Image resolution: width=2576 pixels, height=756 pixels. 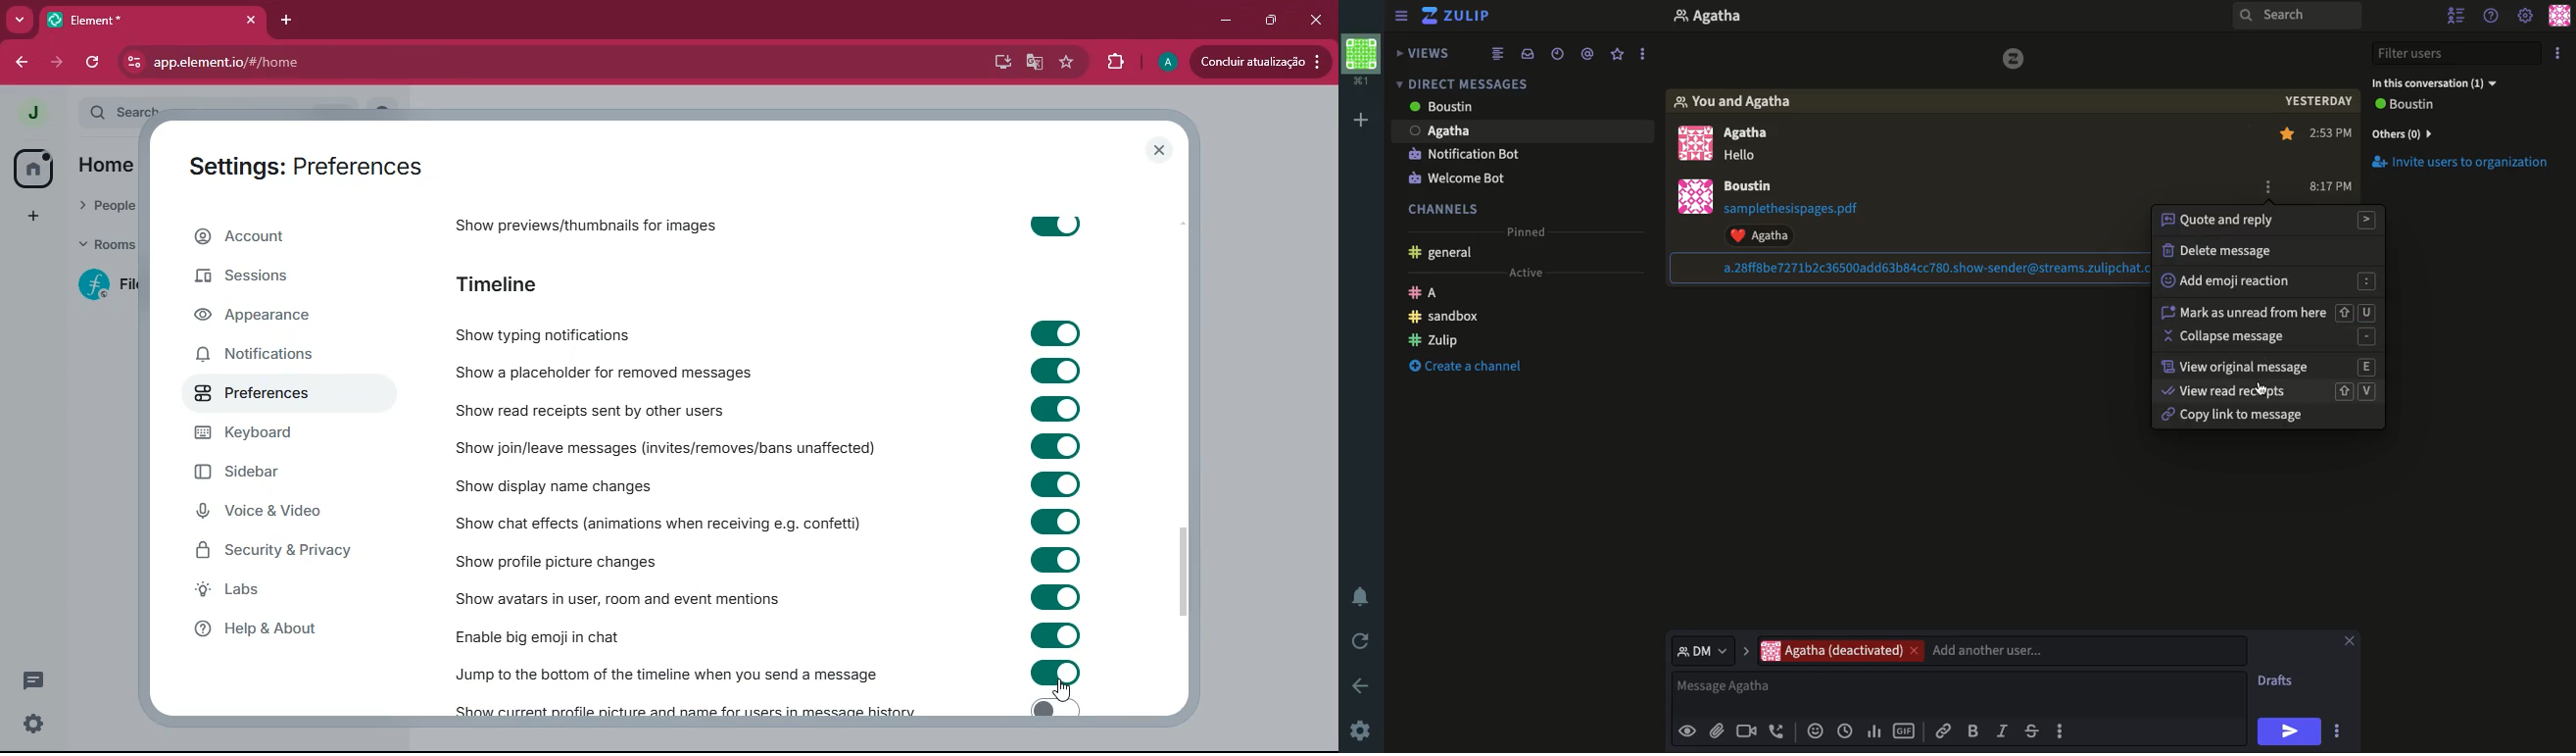 I want to click on more, so click(x=20, y=19).